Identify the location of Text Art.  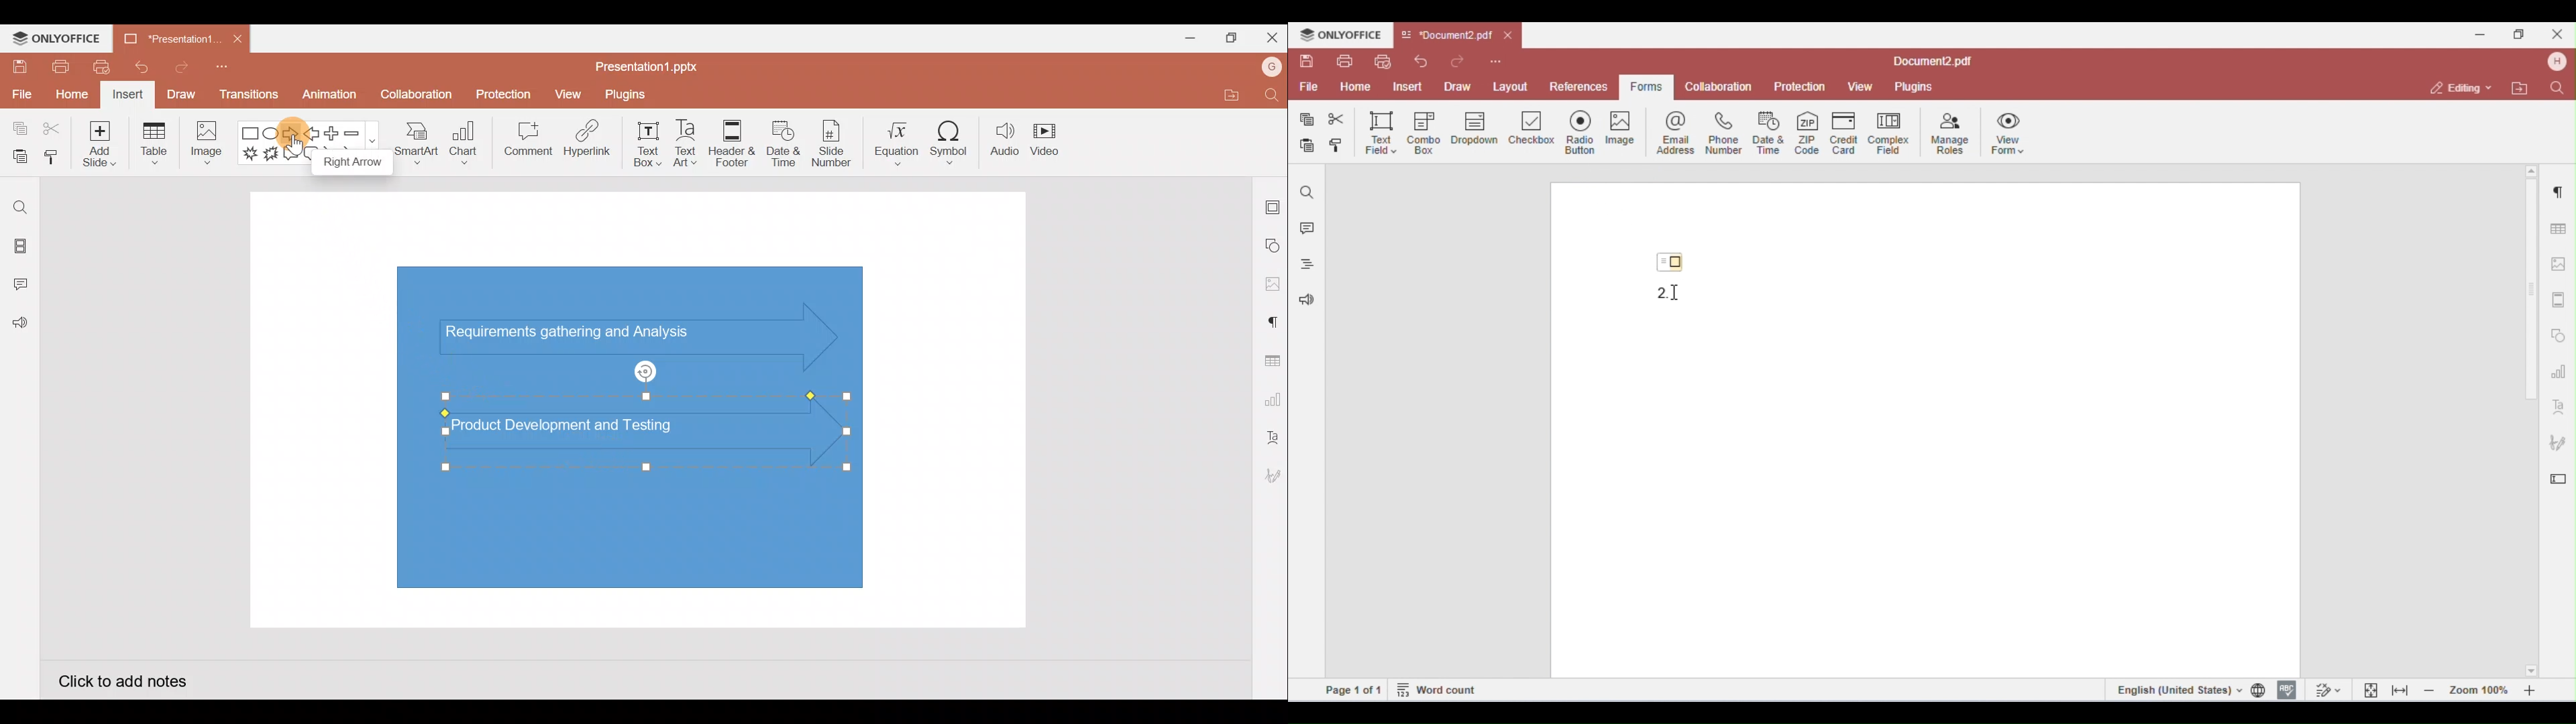
(691, 140).